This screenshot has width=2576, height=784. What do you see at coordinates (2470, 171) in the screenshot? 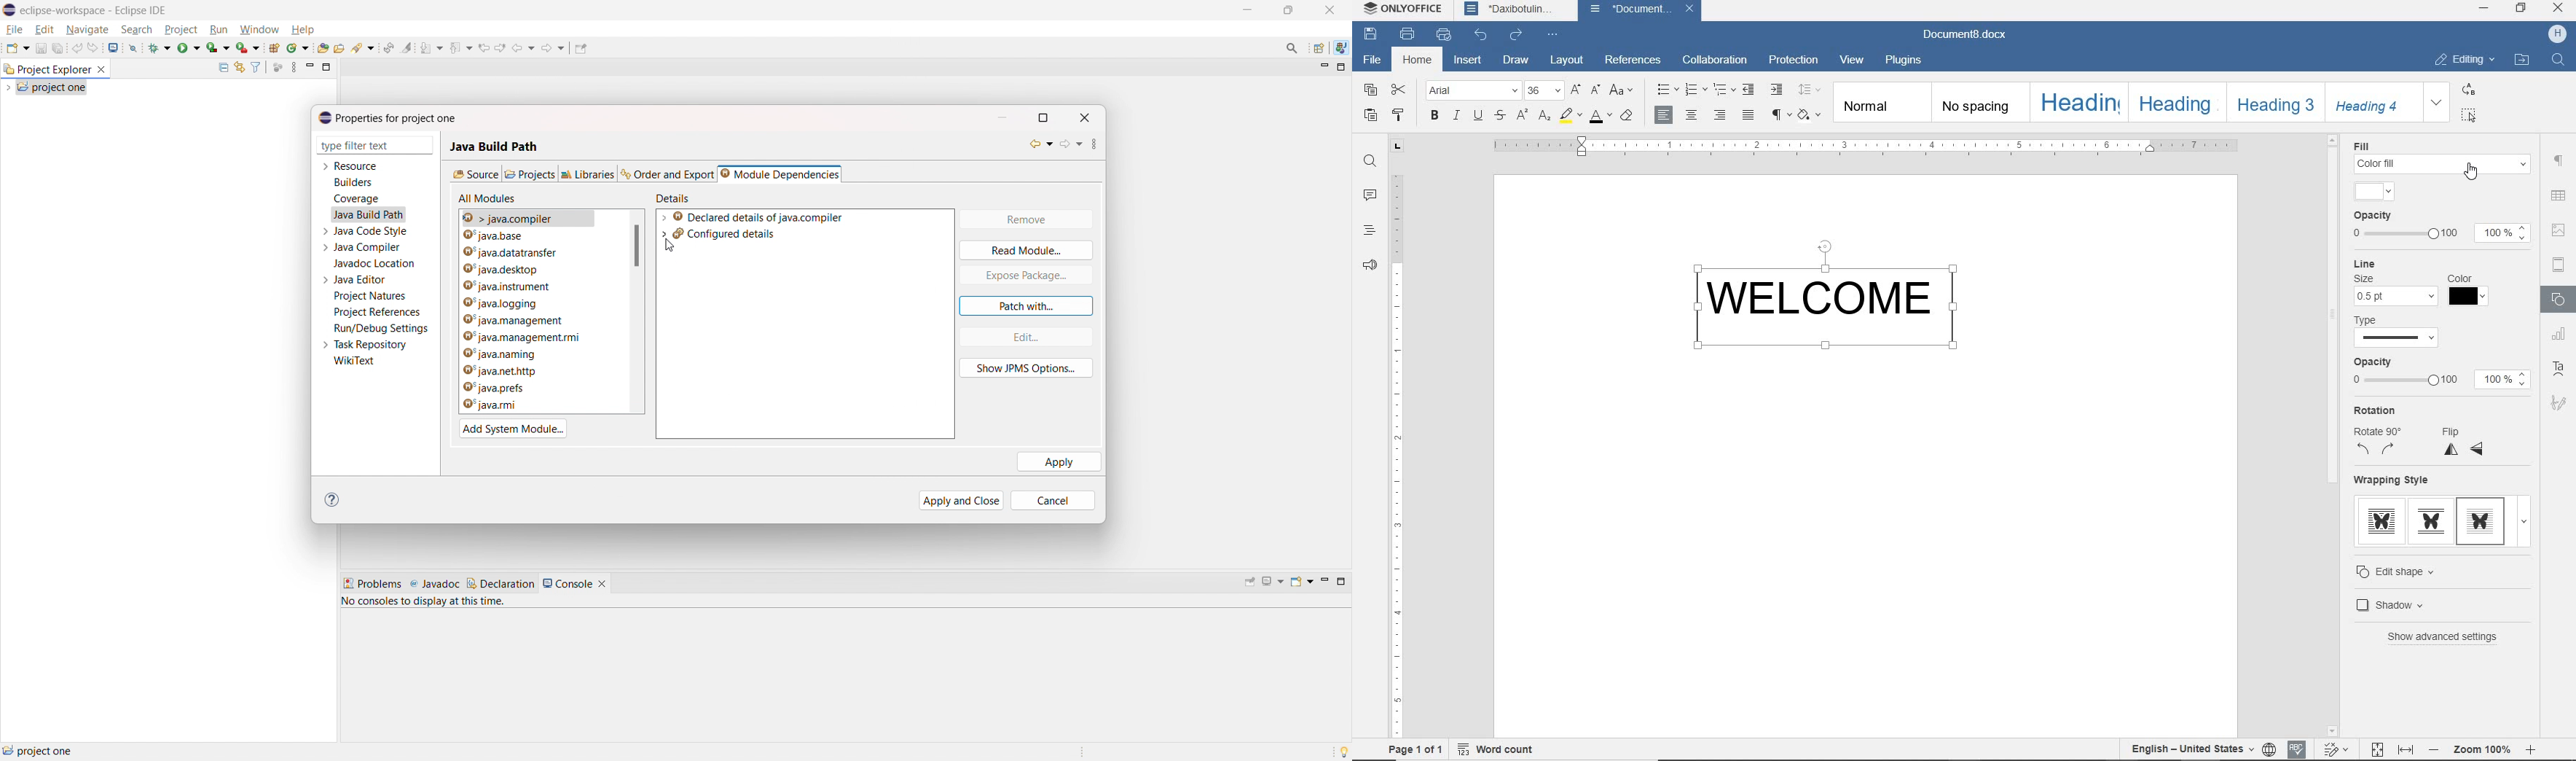
I see `Cursor` at bounding box center [2470, 171].